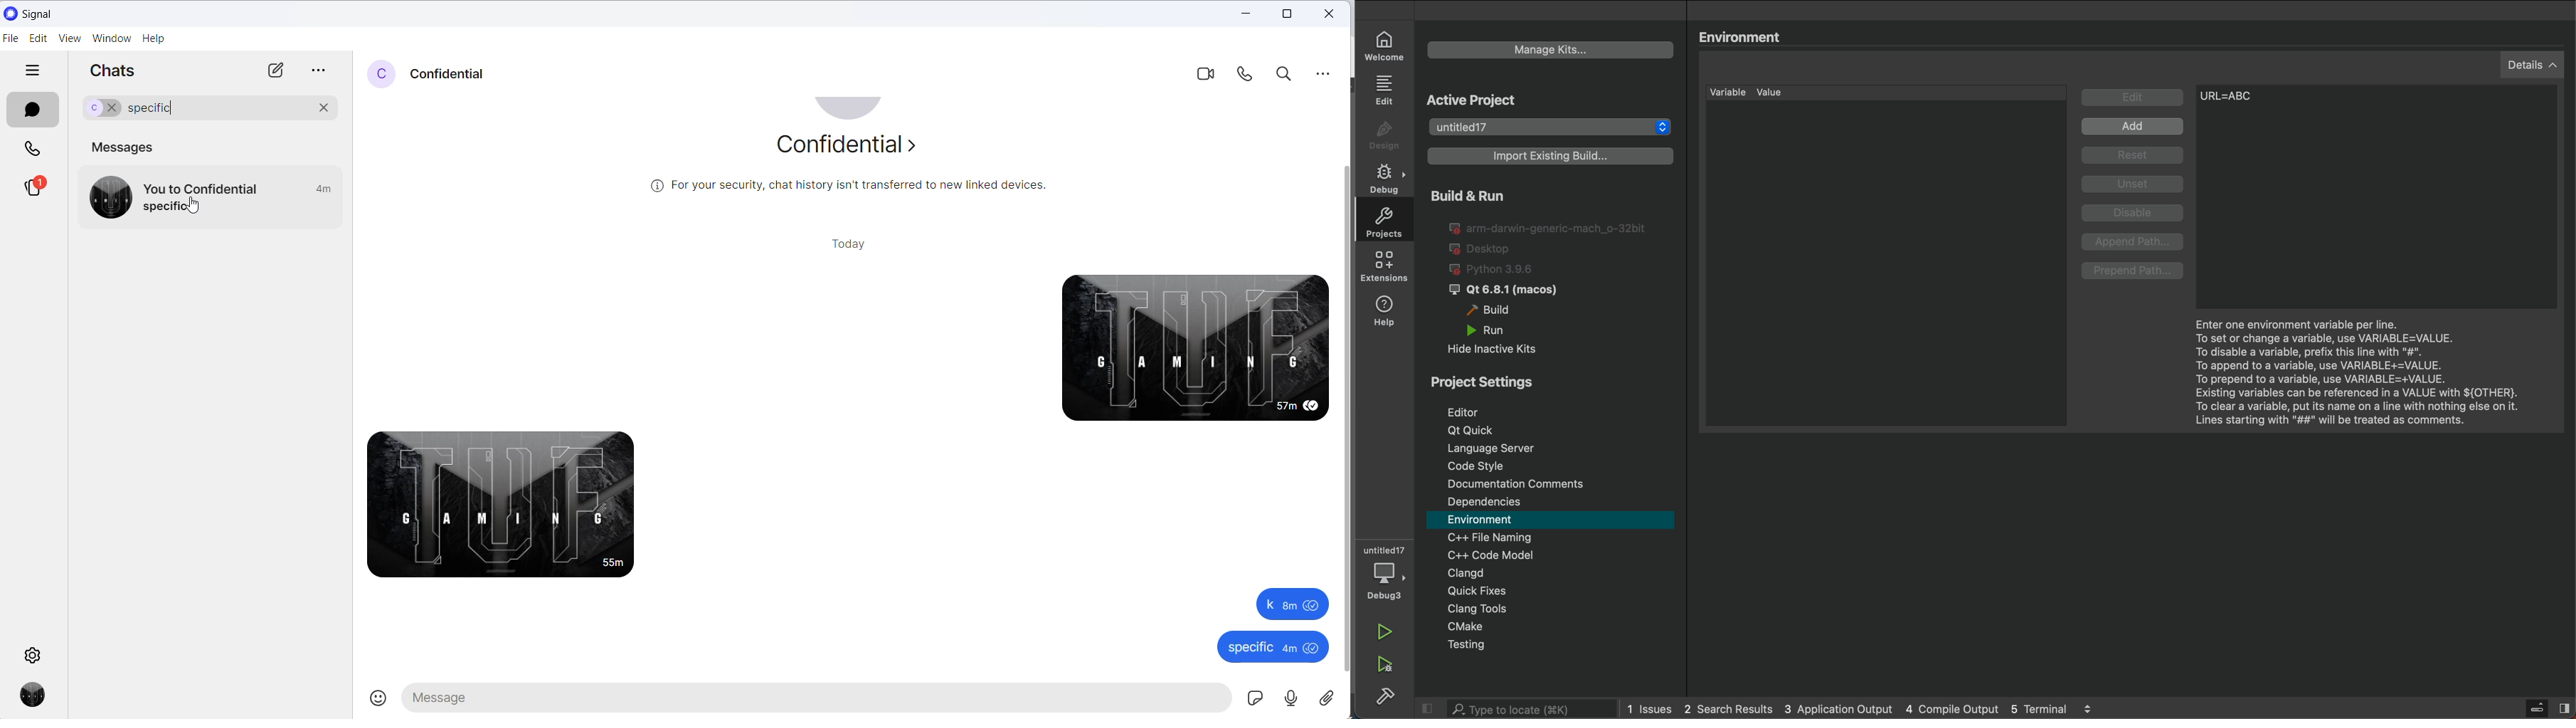 The width and height of the screenshot is (2576, 728). I want to click on message text area, so click(810, 701).